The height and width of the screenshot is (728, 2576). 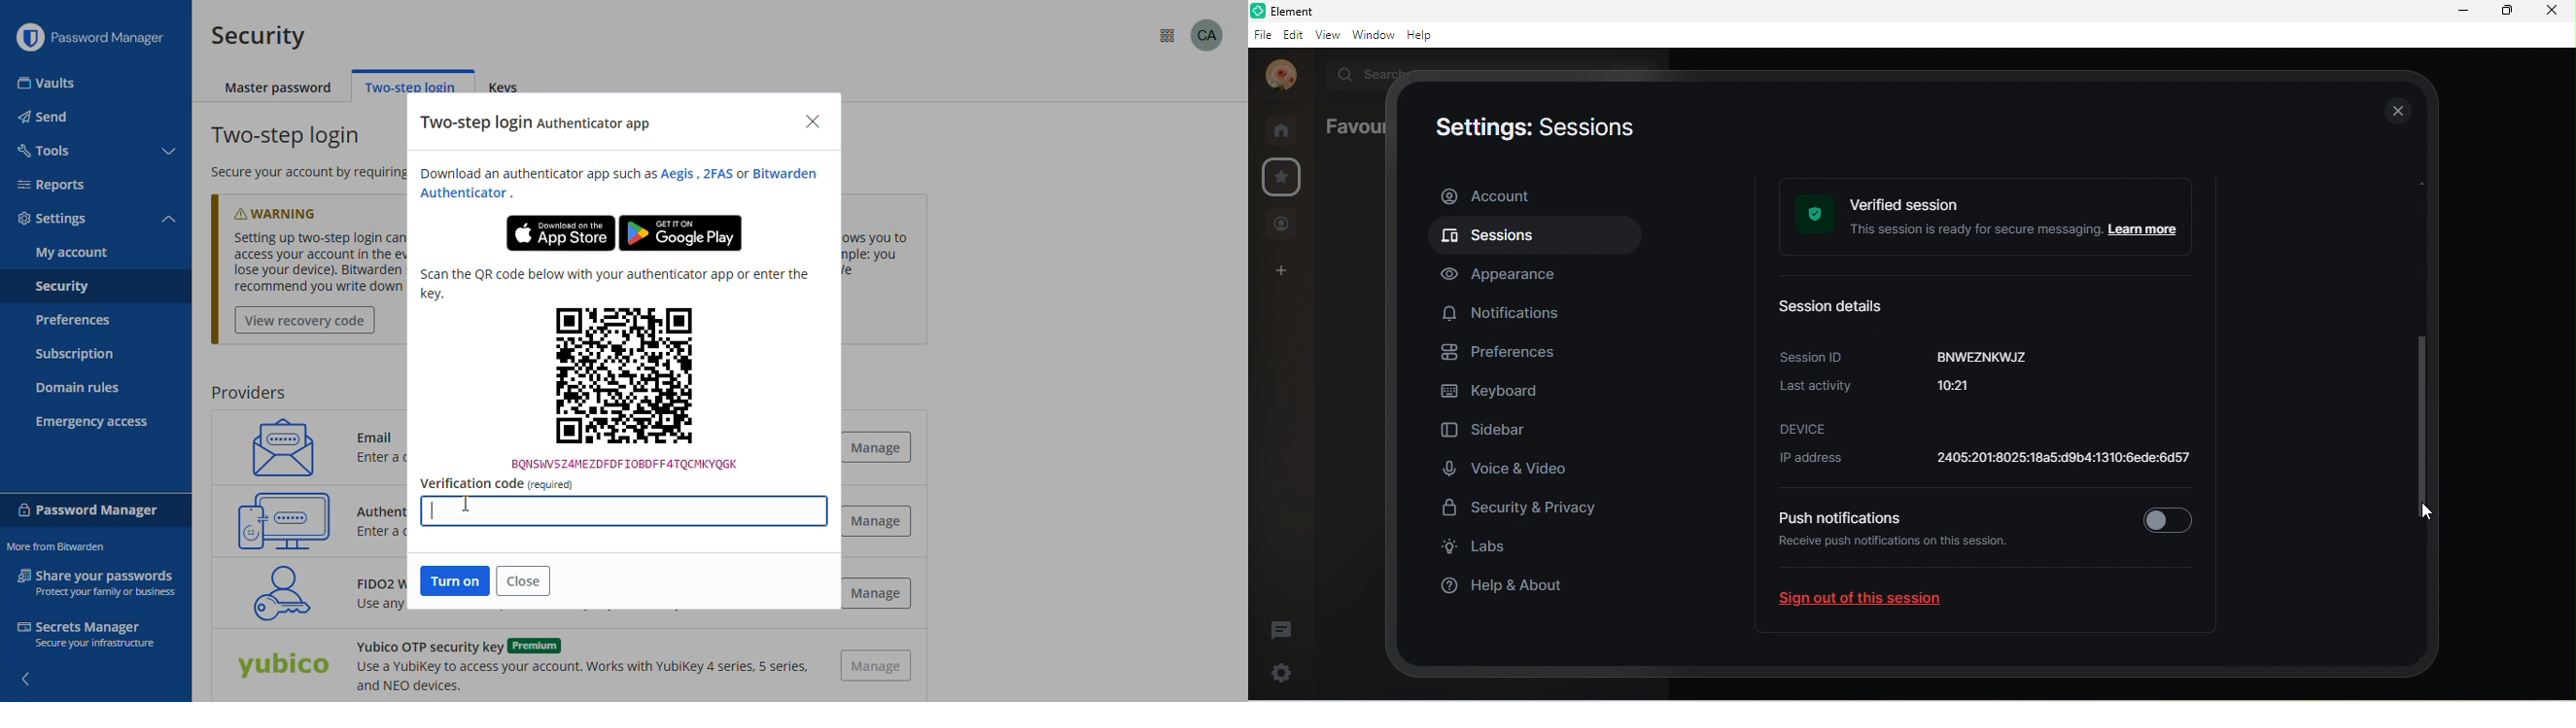 I want to click on disable notification, so click(x=2168, y=516).